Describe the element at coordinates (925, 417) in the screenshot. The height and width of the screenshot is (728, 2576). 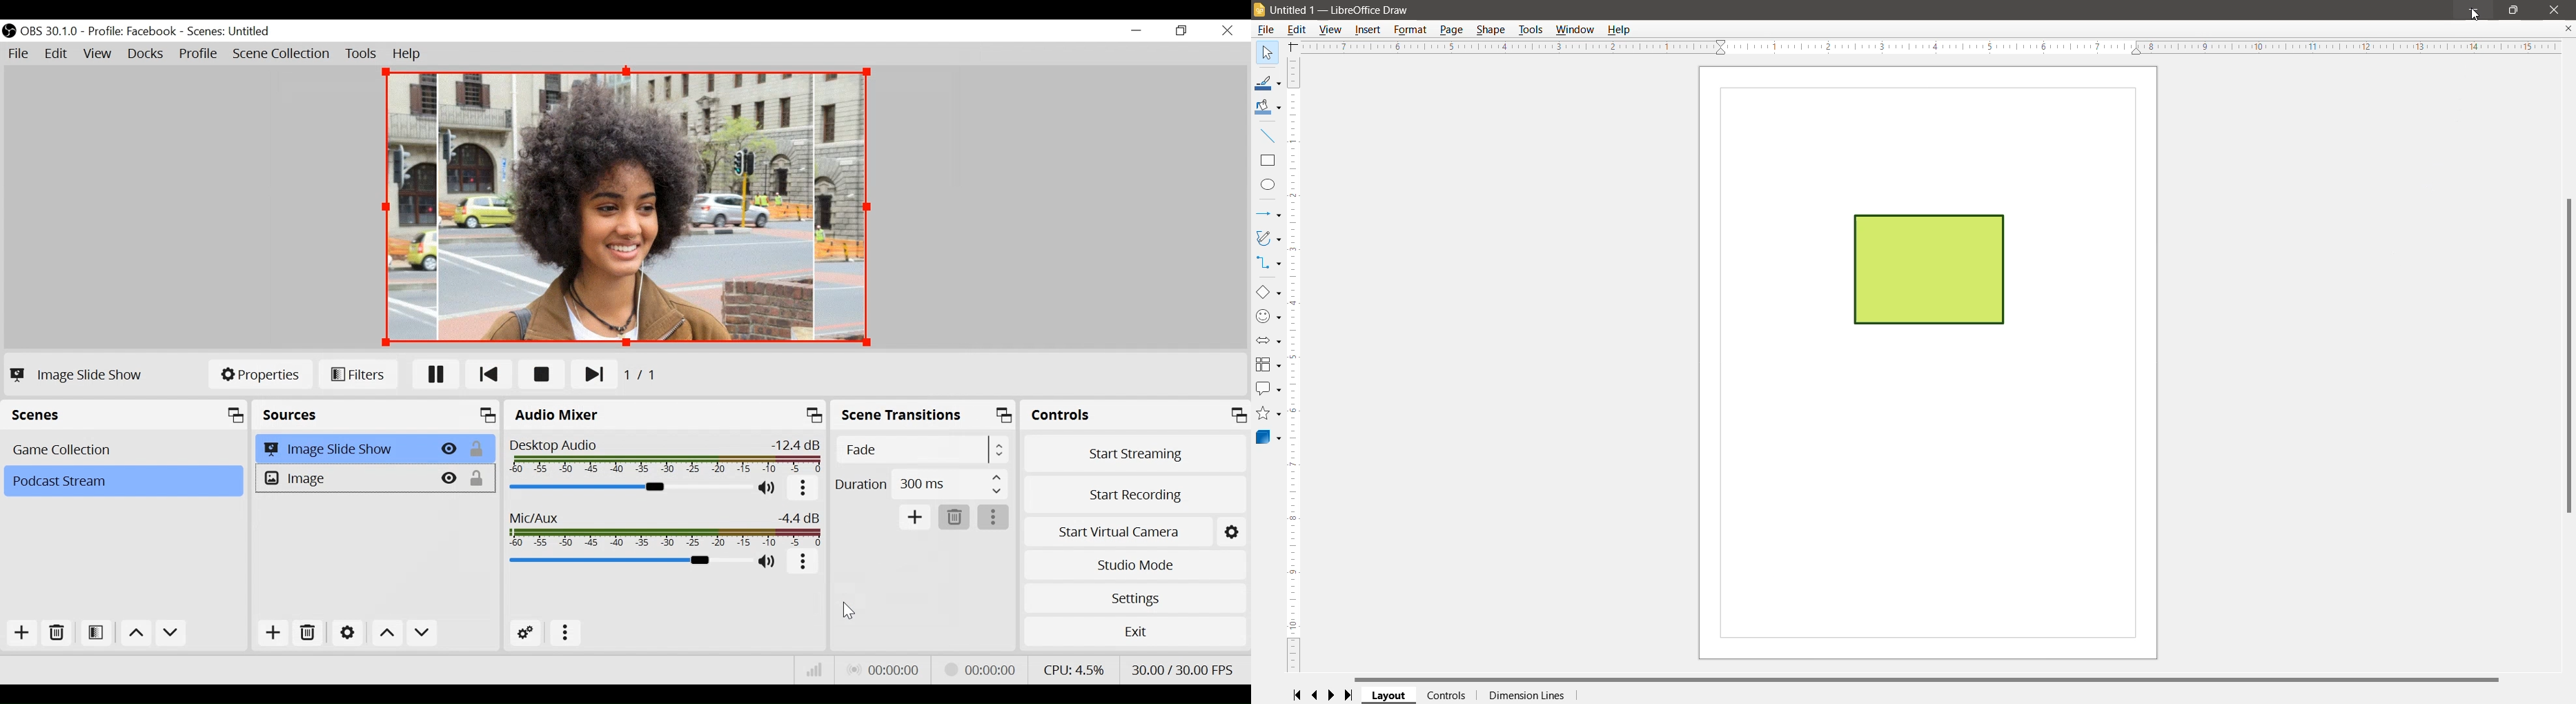
I see `Scene Transition` at that location.